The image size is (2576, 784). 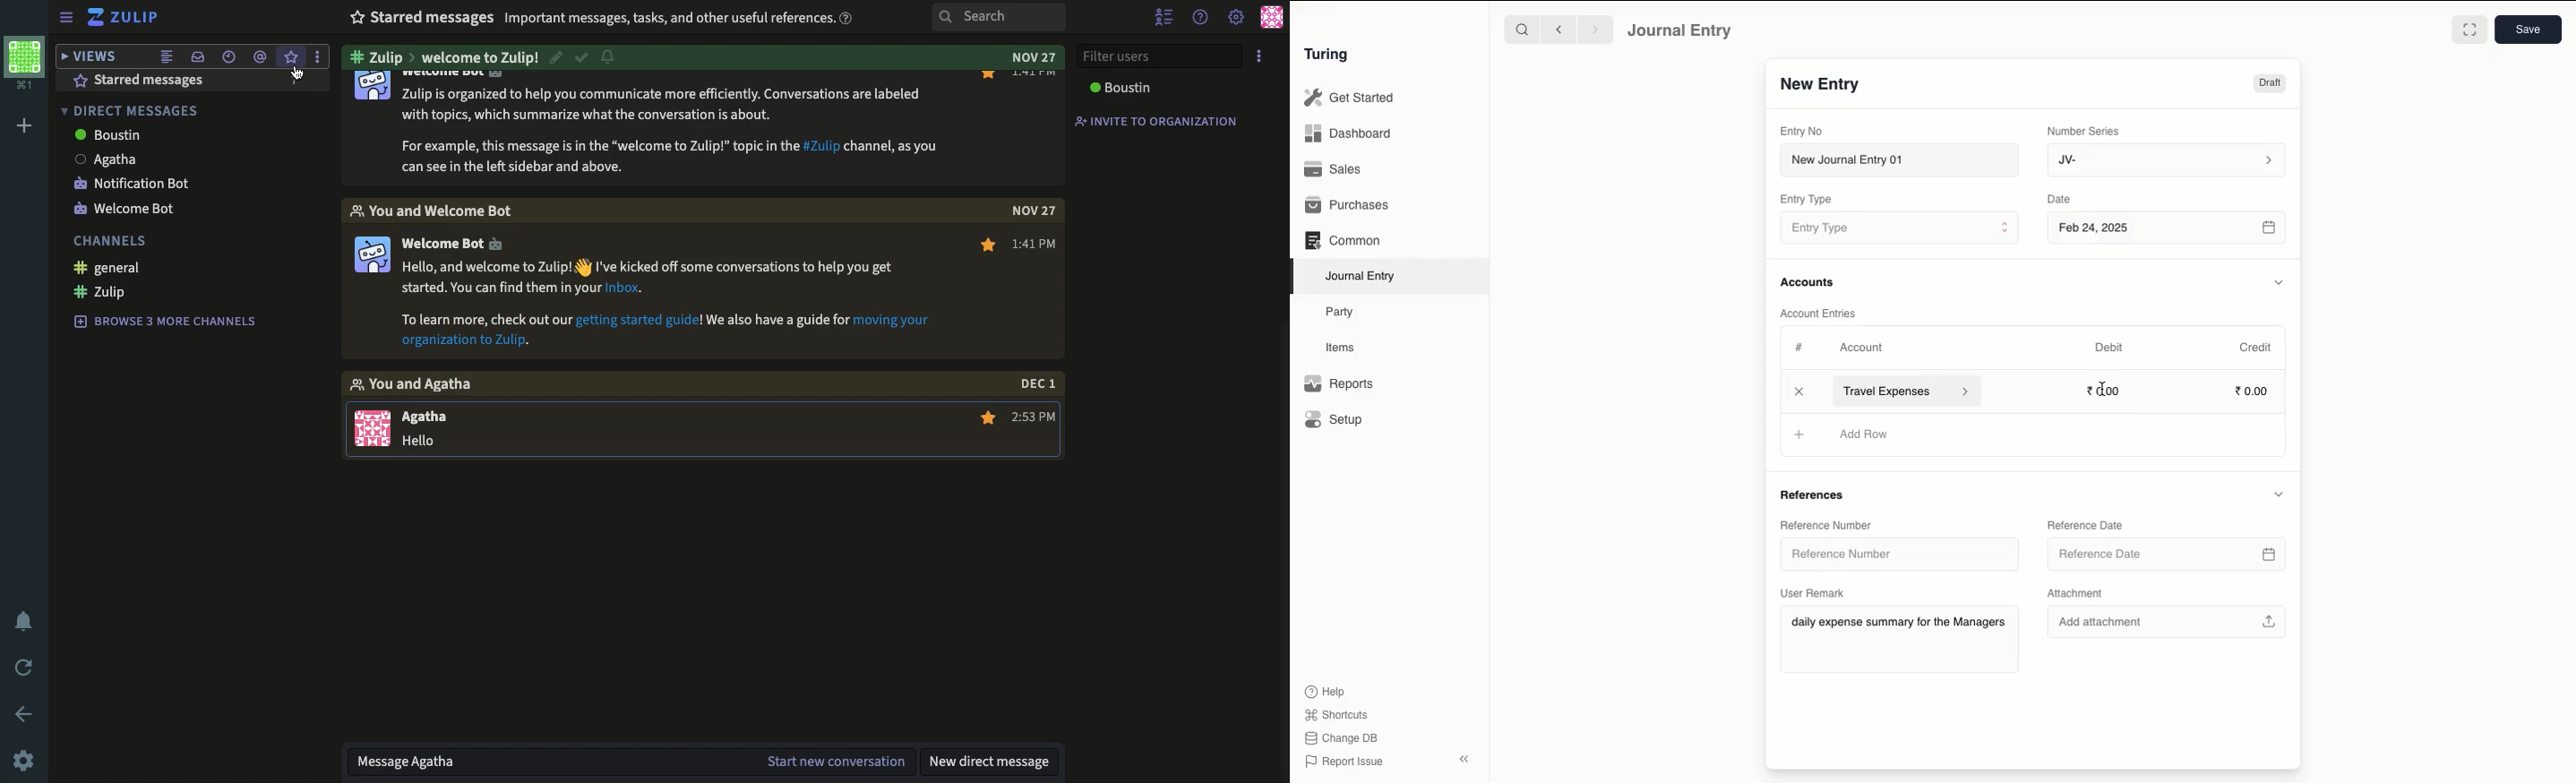 I want to click on Shortcuts, so click(x=1339, y=715).